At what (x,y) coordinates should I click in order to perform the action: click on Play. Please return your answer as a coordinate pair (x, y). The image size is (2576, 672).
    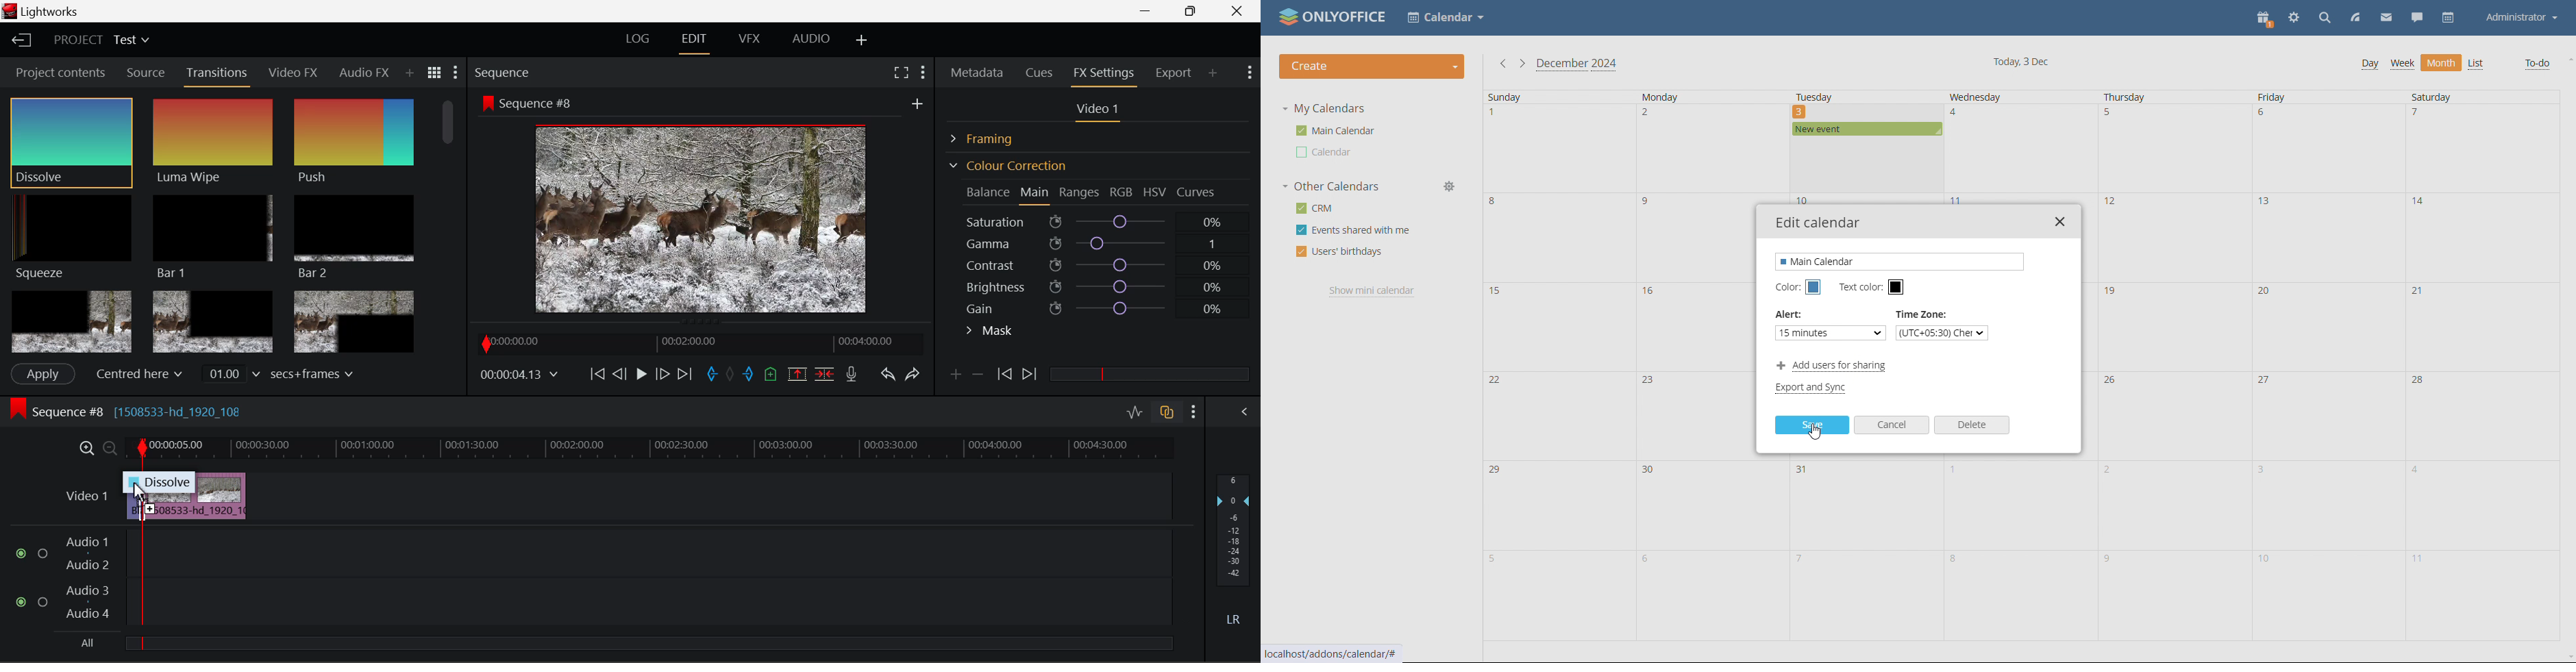
    Looking at the image, I should click on (640, 375).